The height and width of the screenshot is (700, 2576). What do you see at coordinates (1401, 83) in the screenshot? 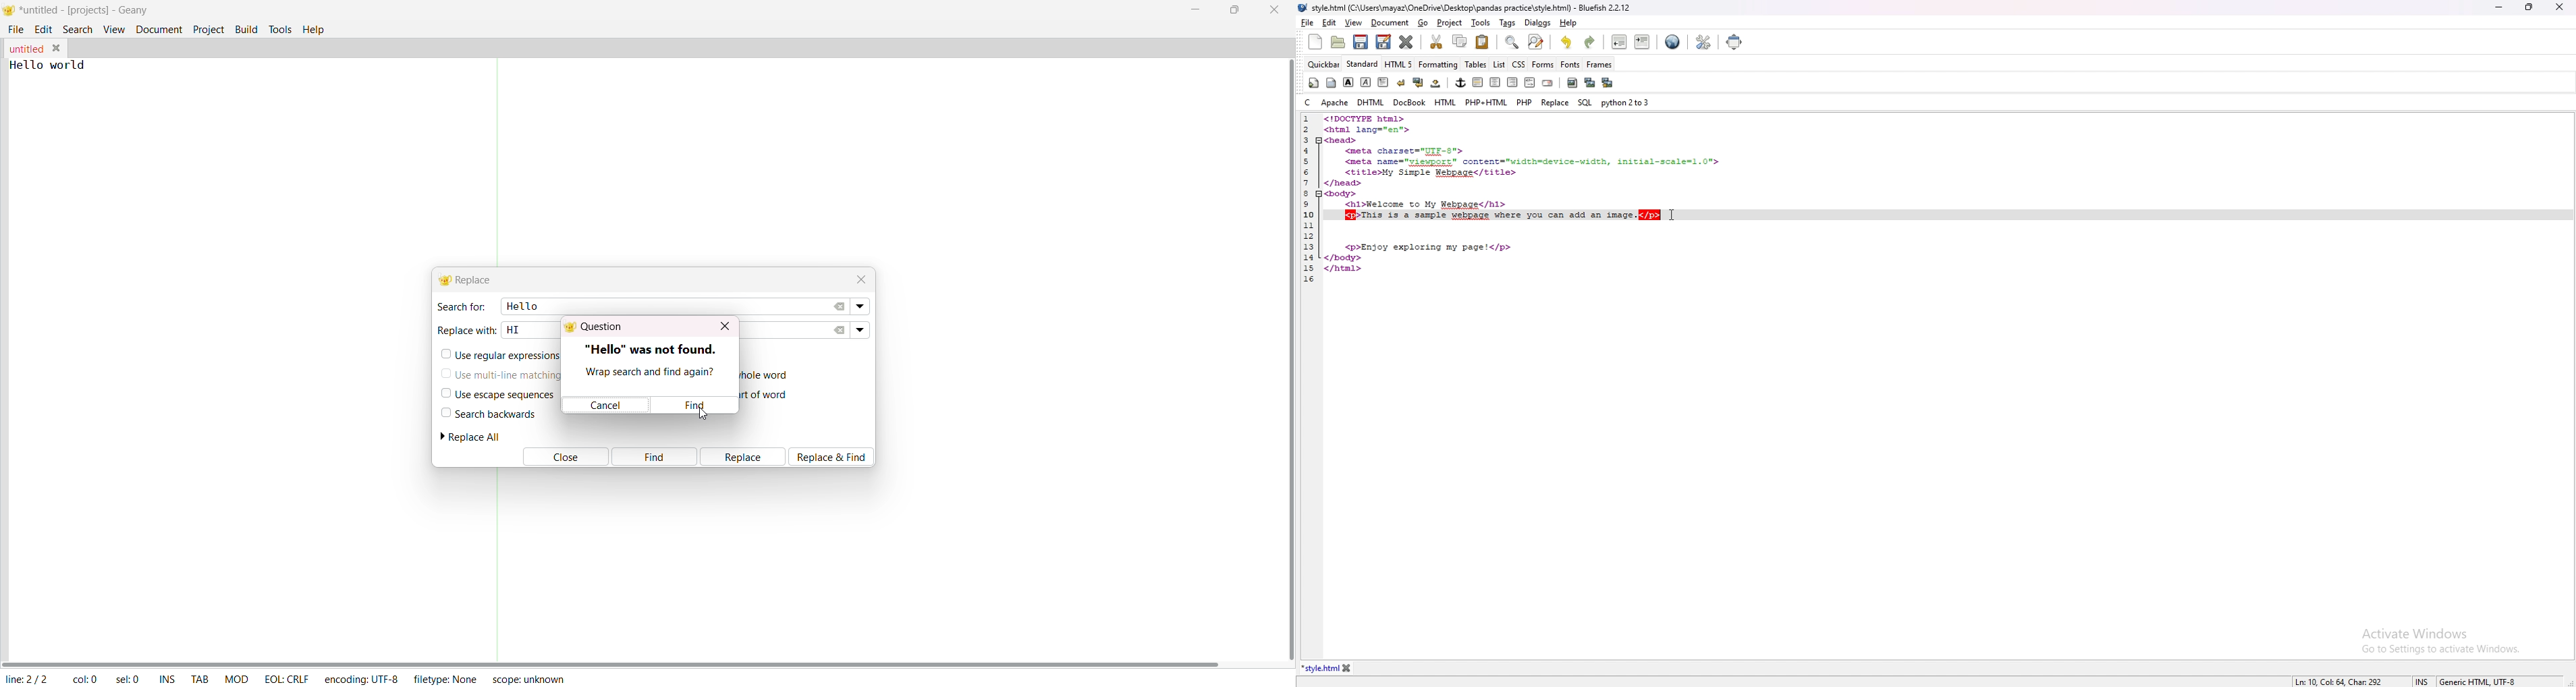
I see `break` at bounding box center [1401, 83].